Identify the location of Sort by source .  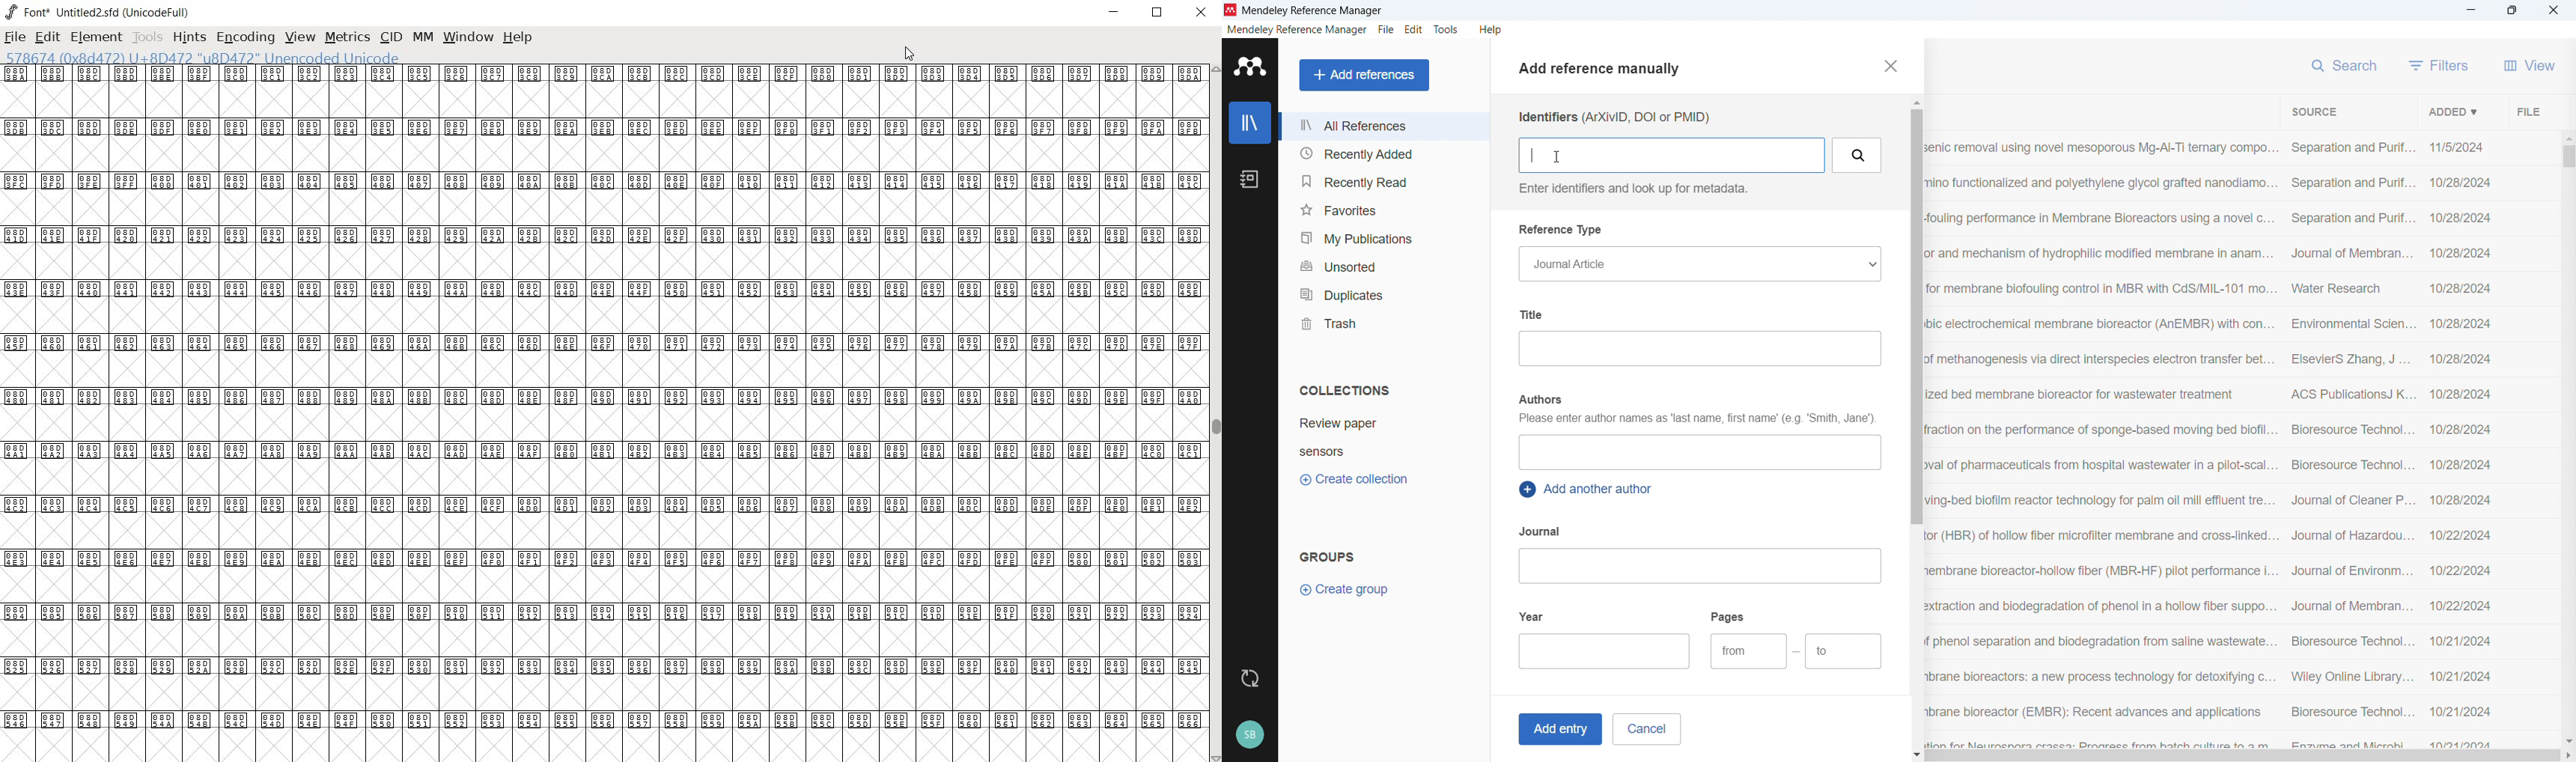
(2314, 112).